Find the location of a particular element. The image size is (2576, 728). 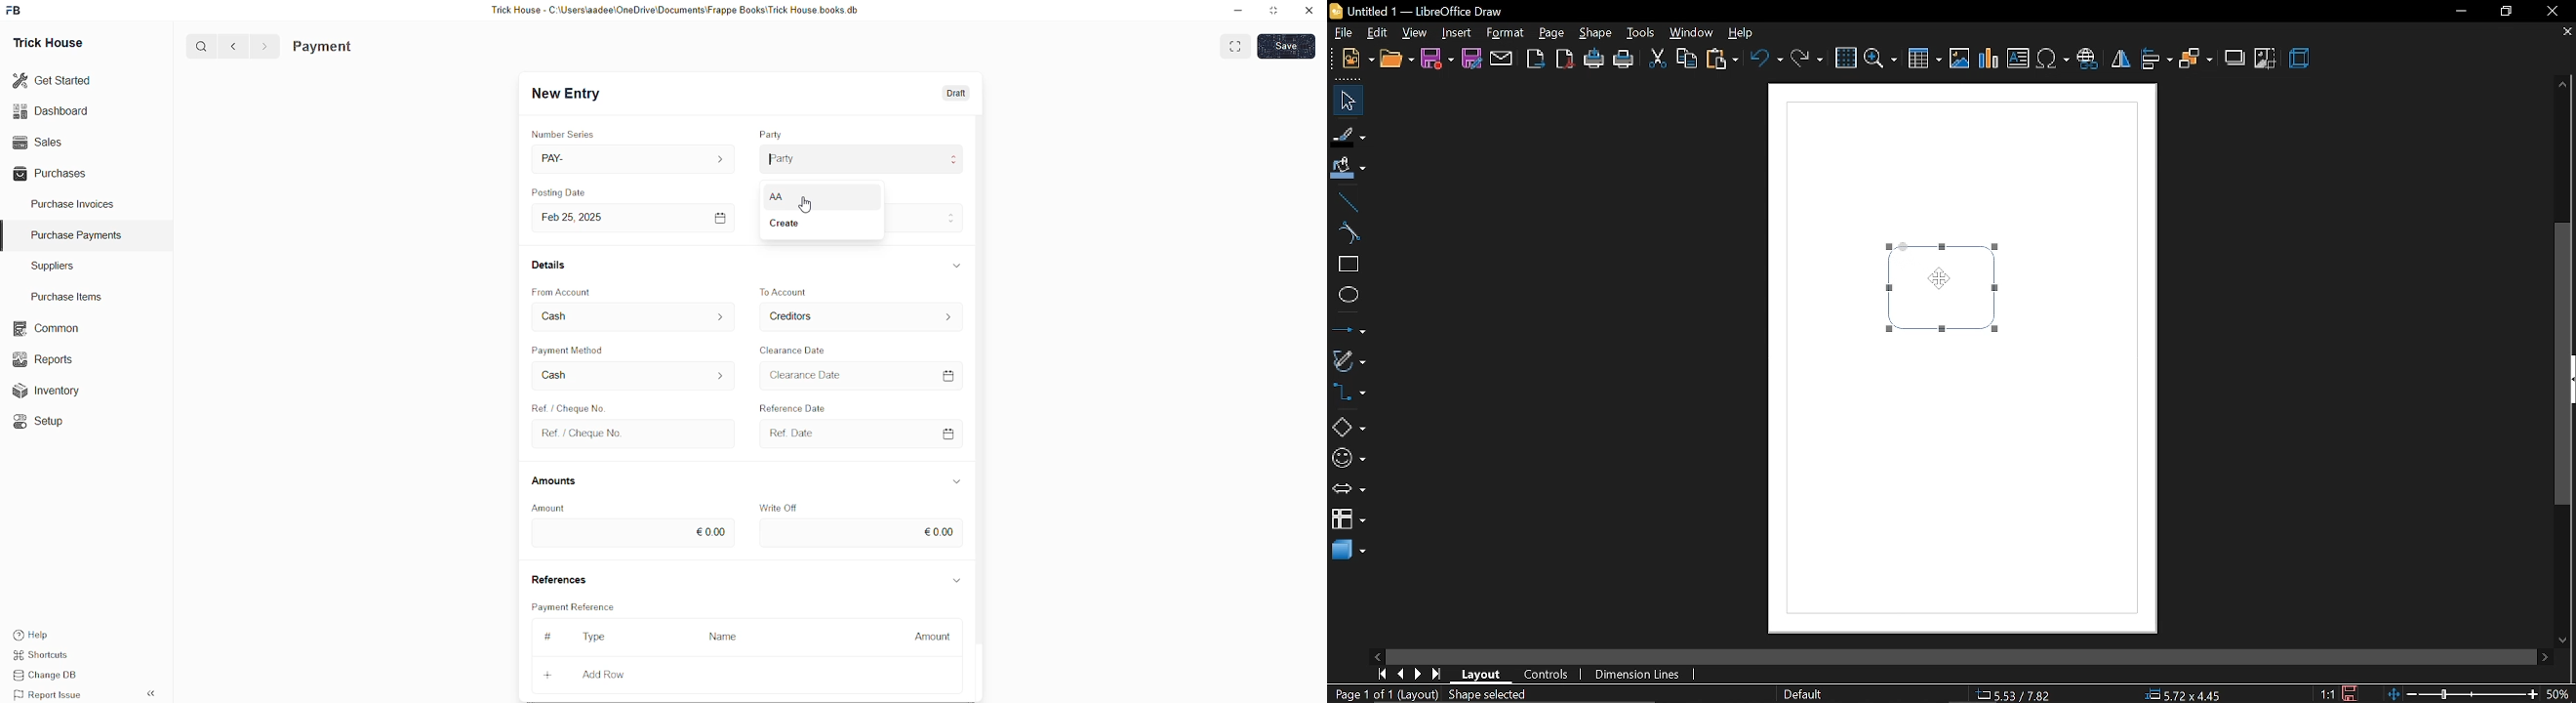

SAVE is located at coordinates (1290, 45).